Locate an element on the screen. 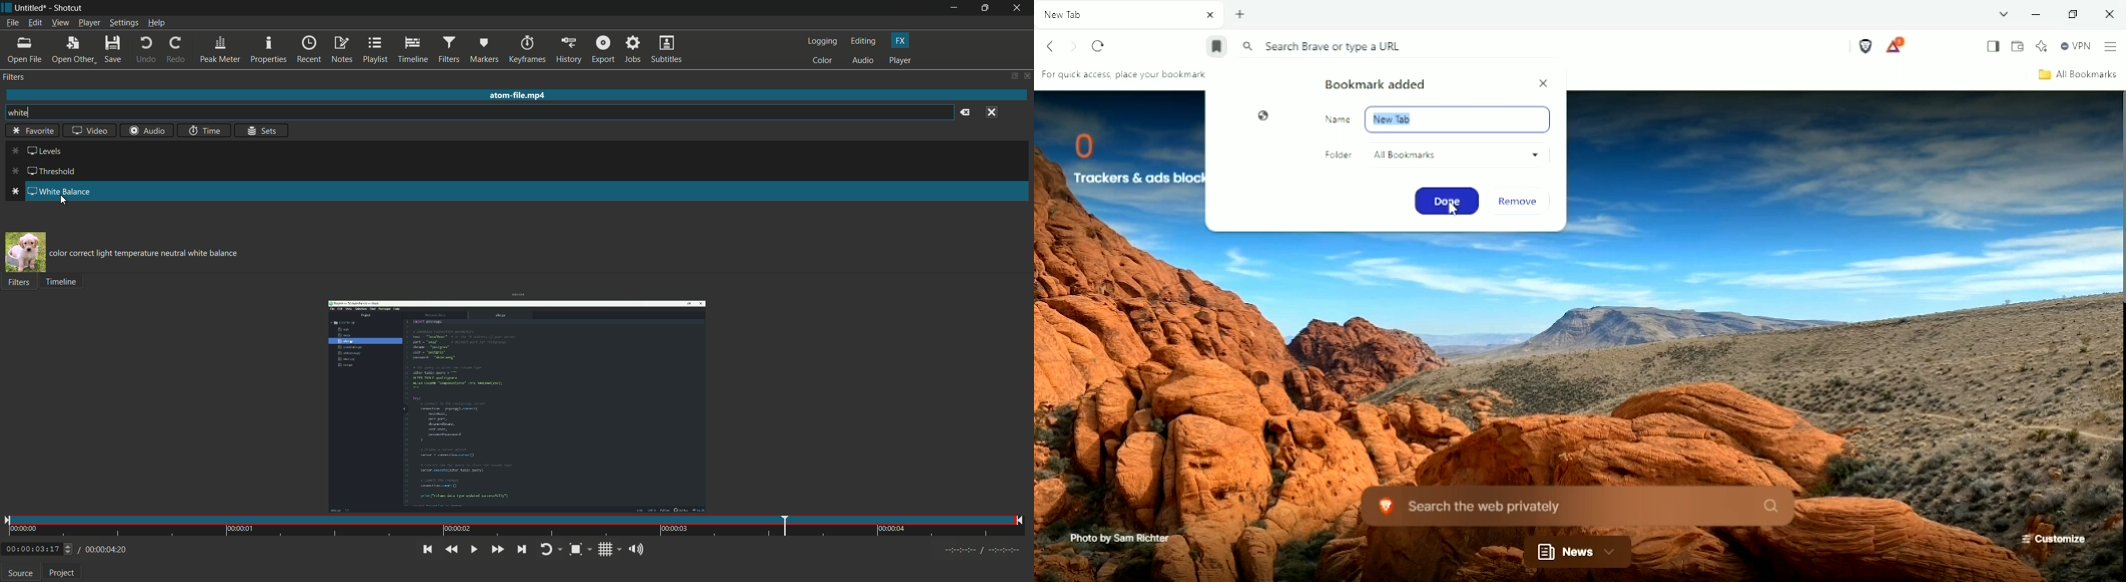 The width and height of the screenshot is (2128, 588). Bookmark this tab is located at coordinates (1215, 49).